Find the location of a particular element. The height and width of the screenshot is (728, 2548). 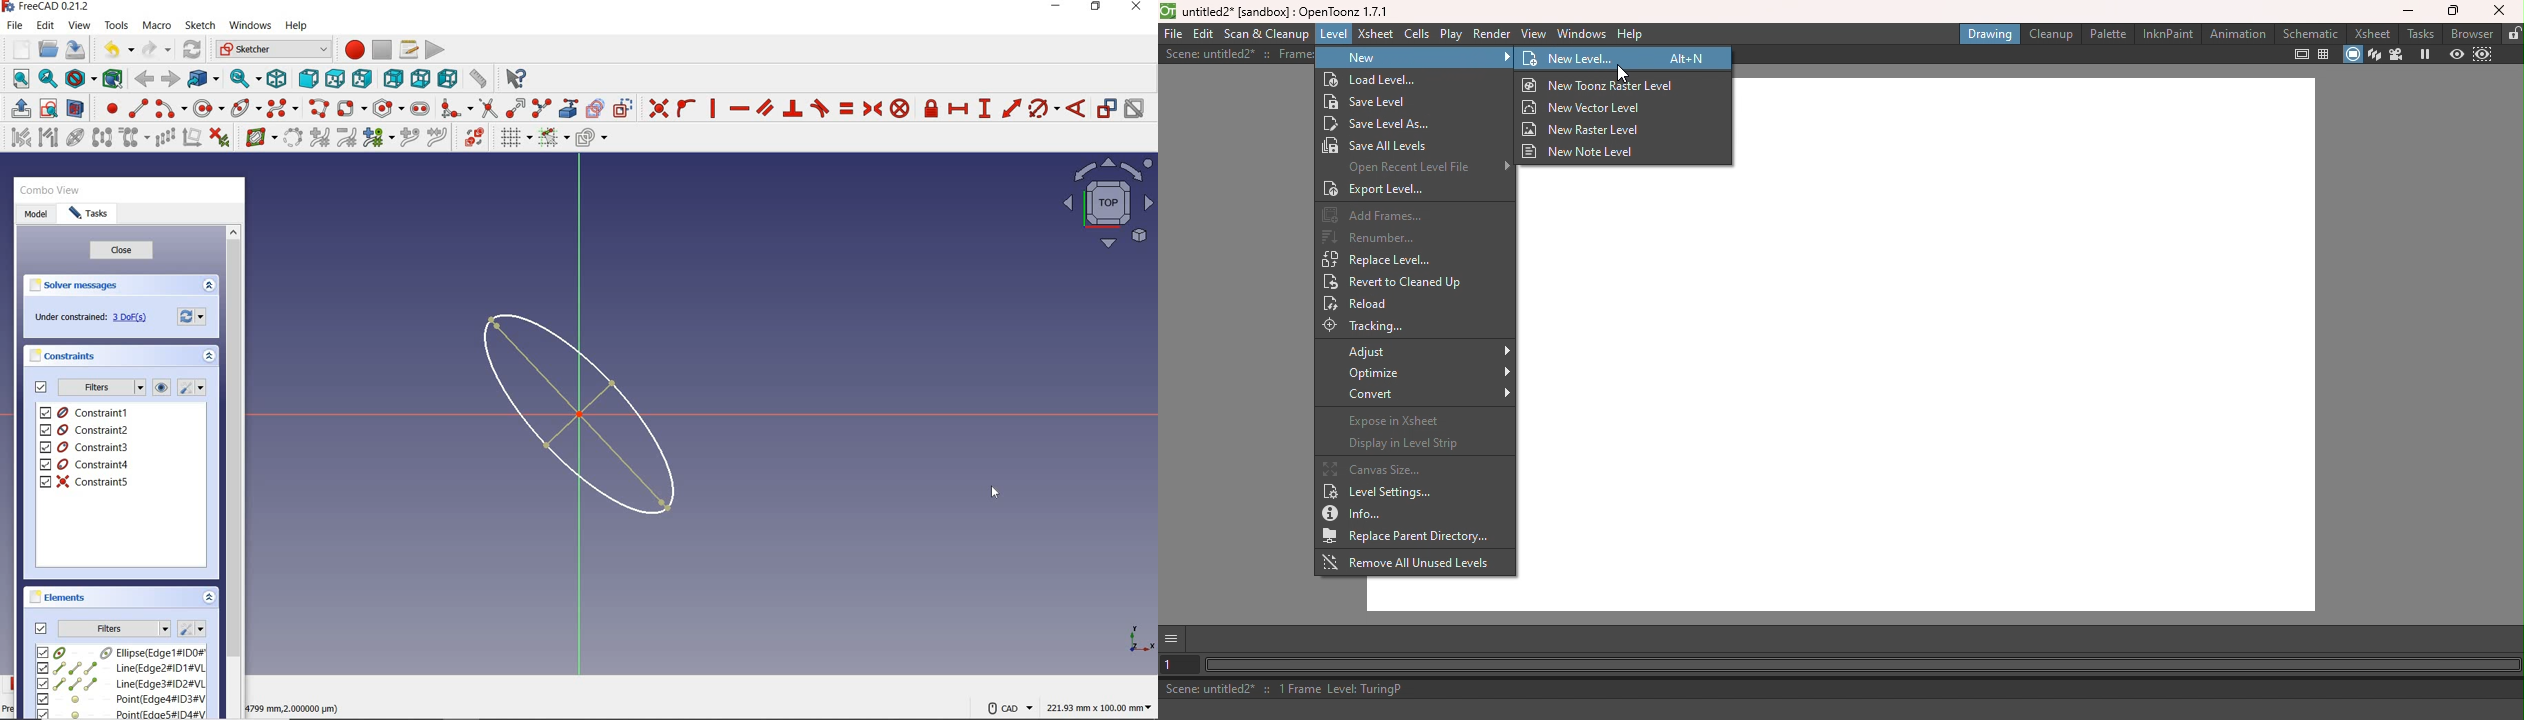

select associated geometry is located at coordinates (48, 139).